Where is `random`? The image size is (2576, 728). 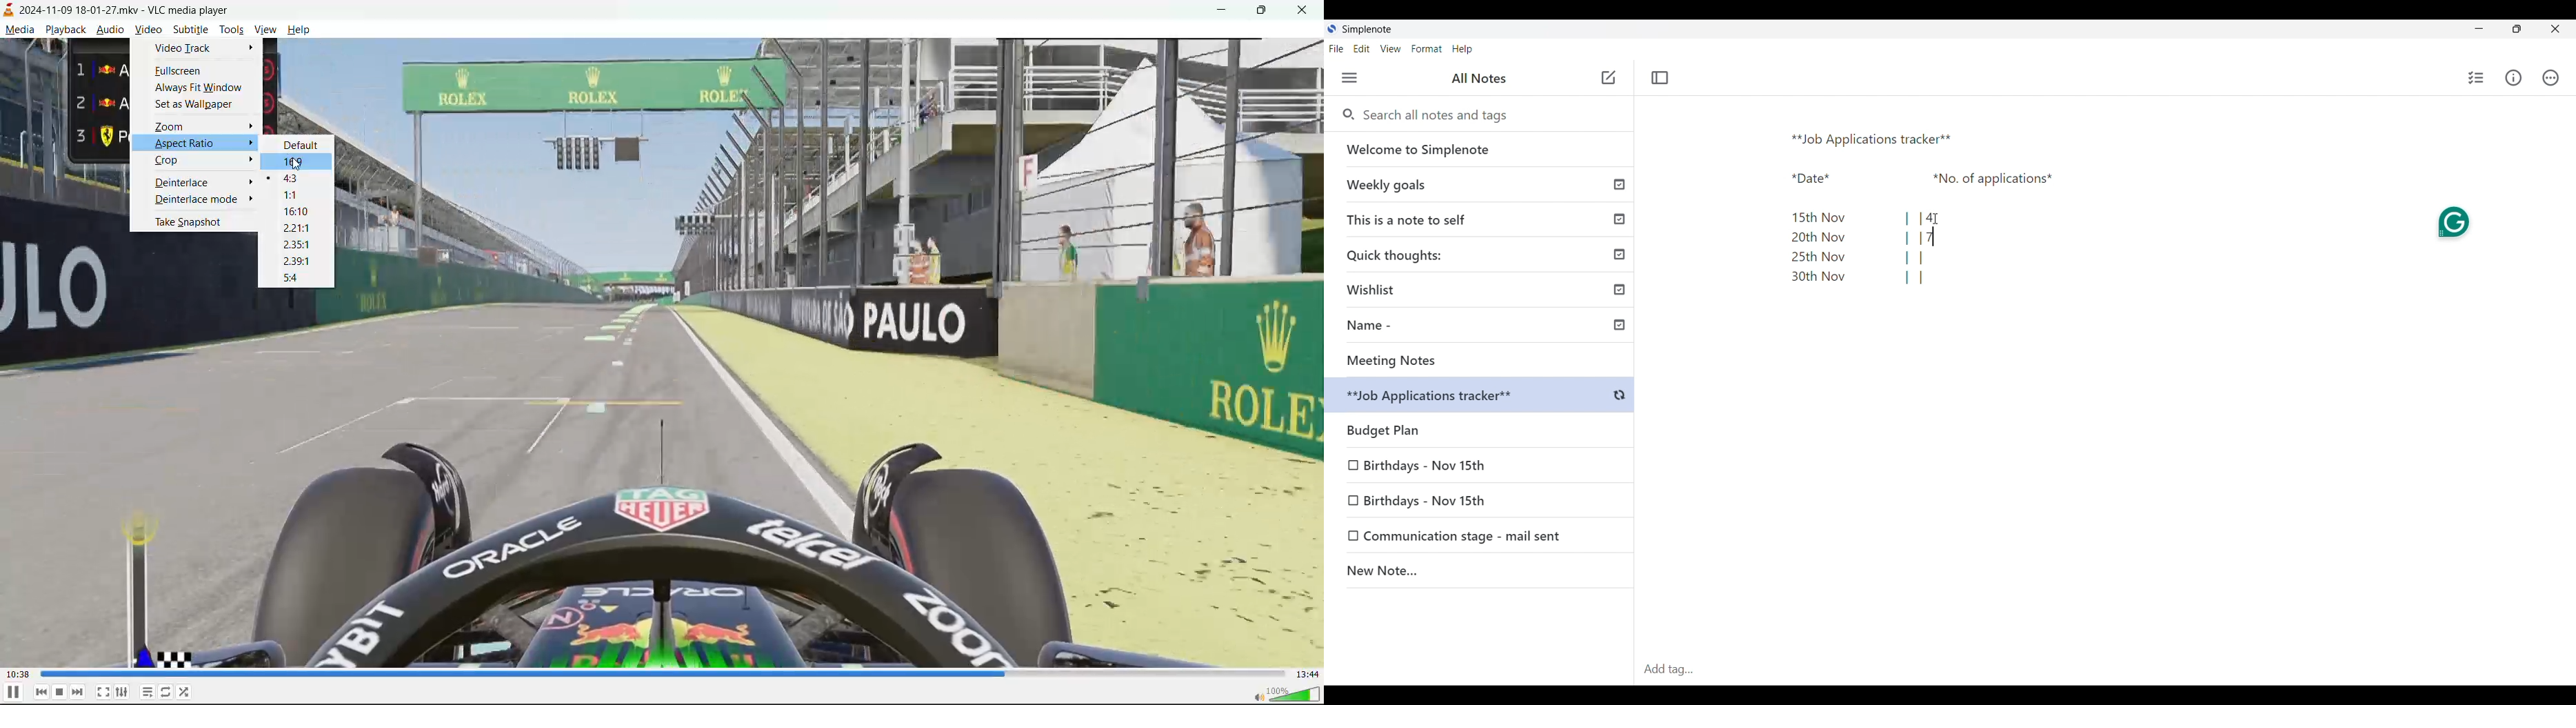 random is located at coordinates (189, 693).